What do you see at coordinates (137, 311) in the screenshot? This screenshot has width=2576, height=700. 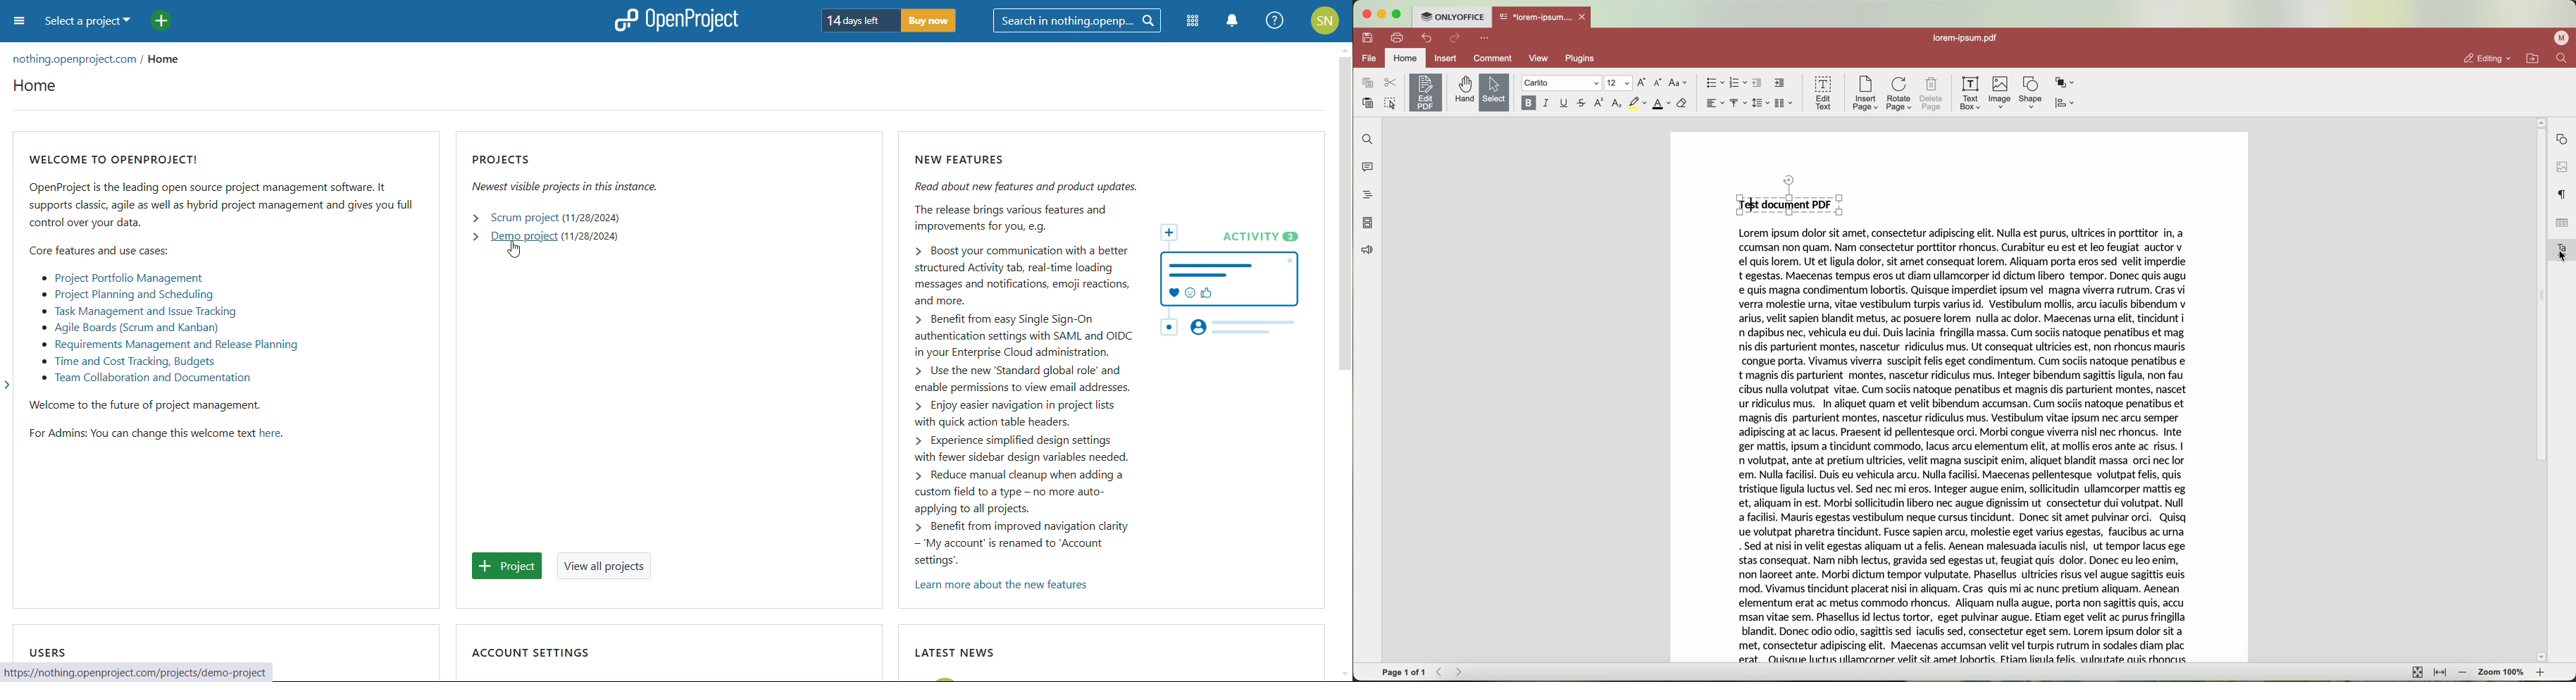 I see `task management & issue tracking` at bounding box center [137, 311].